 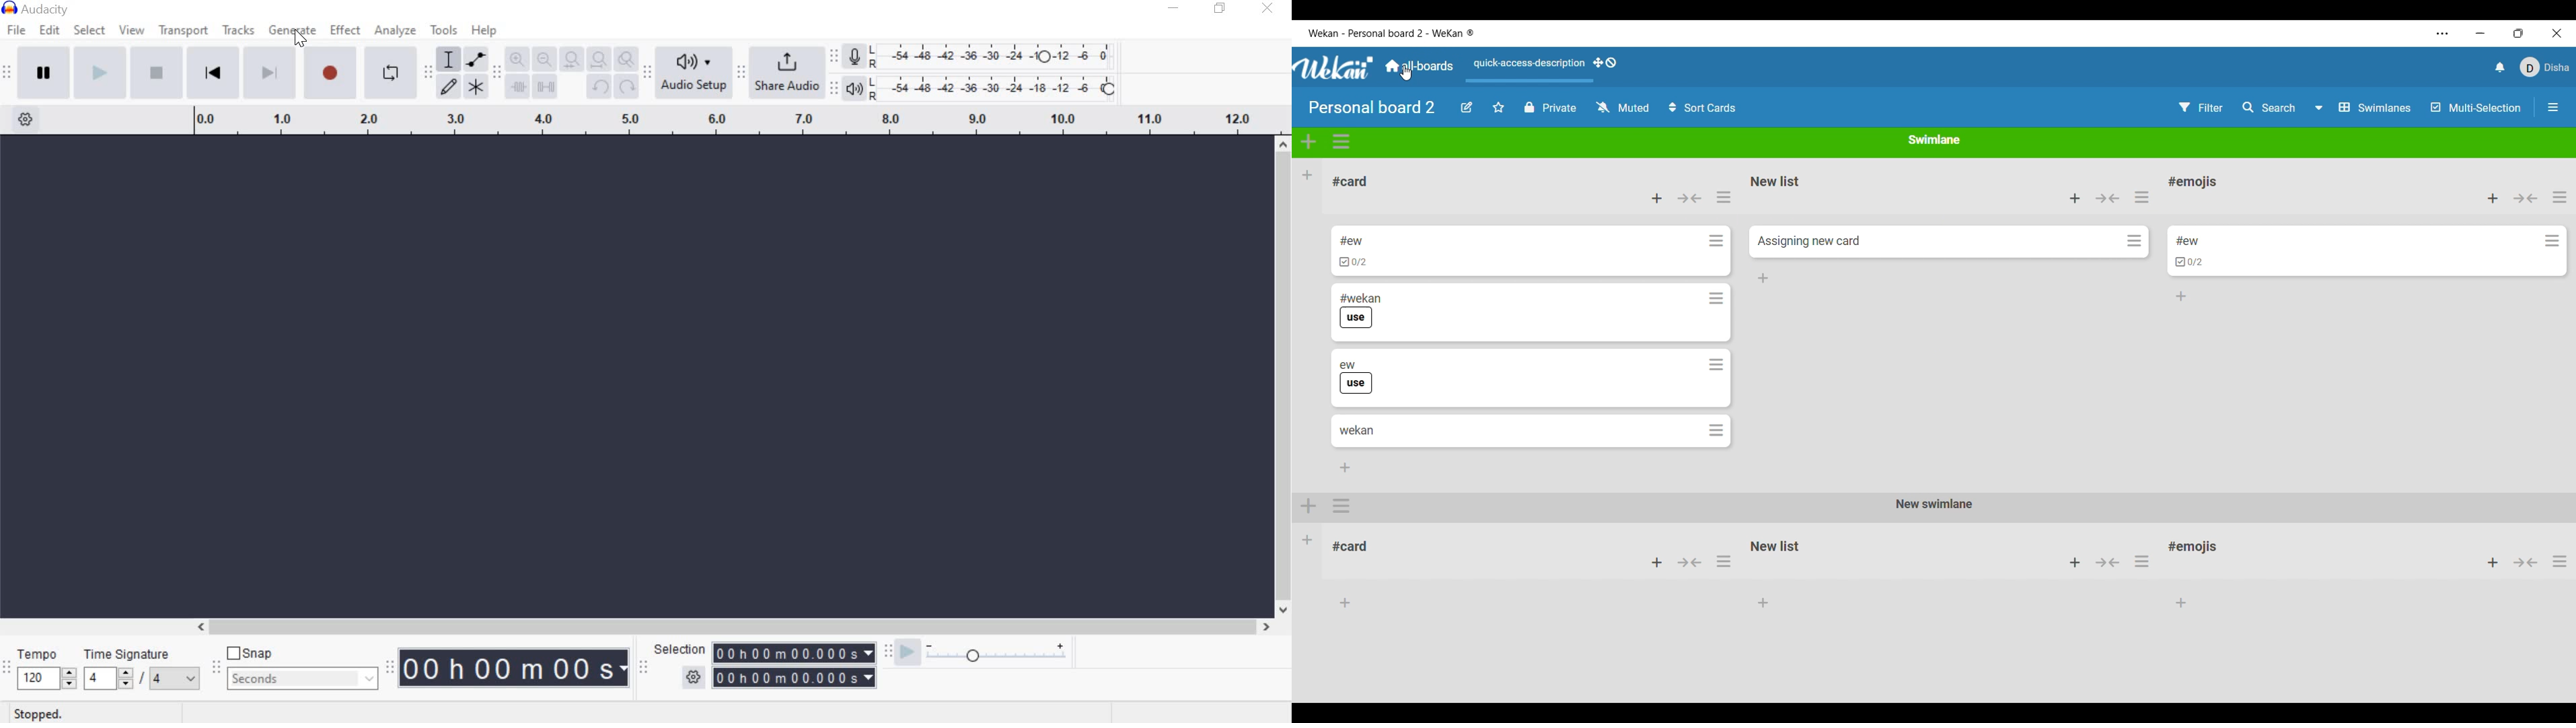 I want to click on Quick access description, so click(x=1529, y=64).